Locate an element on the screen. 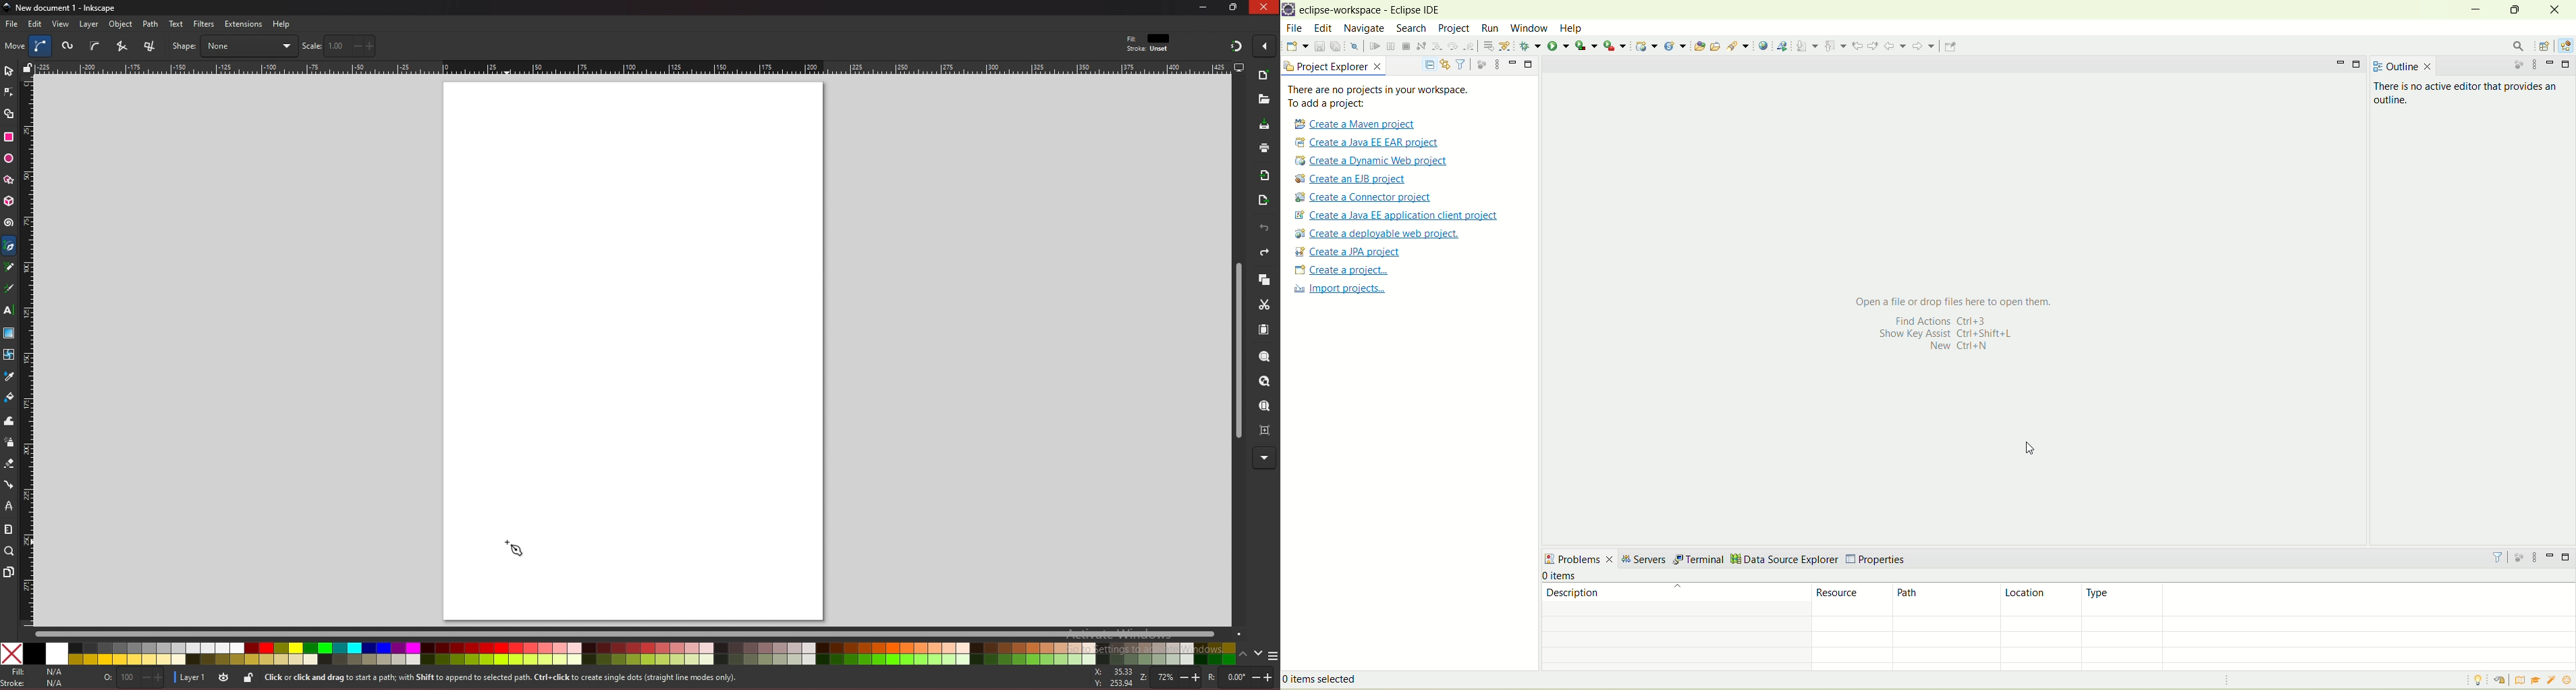 The width and height of the screenshot is (2576, 700). lpe is located at coordinates (9, 505).